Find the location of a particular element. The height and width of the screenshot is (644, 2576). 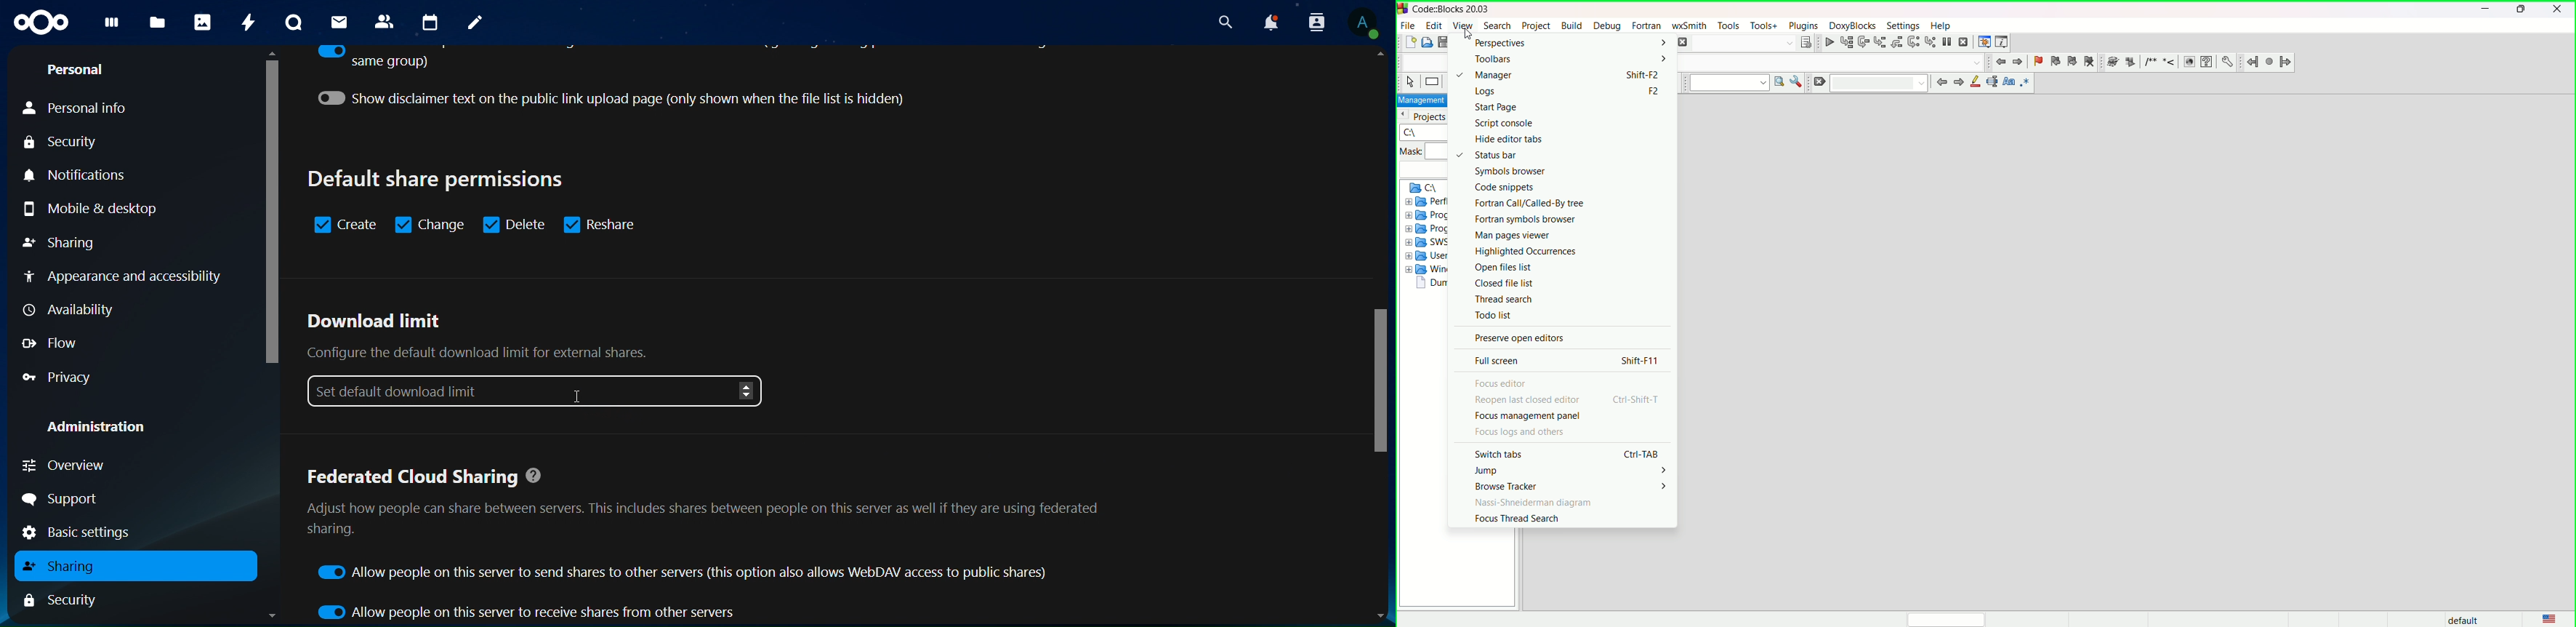

status bar is located at coordinates (1486, 156).